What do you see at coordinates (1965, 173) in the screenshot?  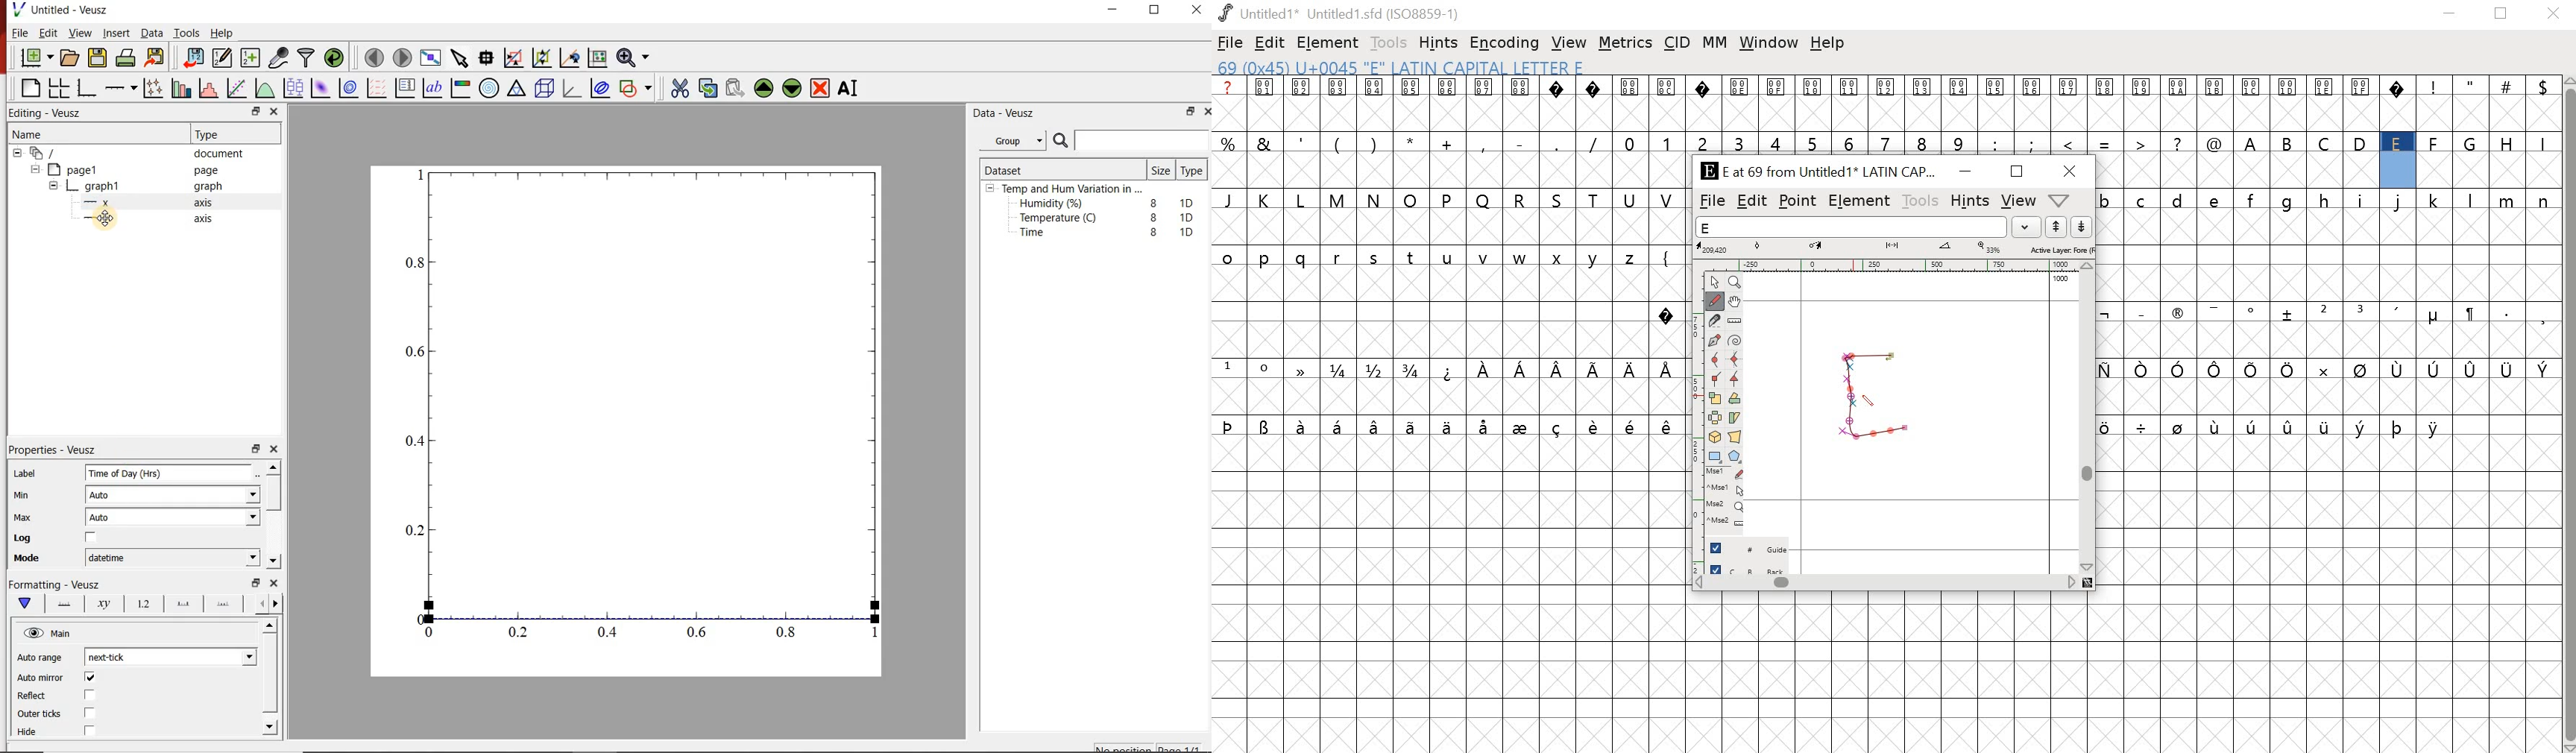 I see `minimize` at bounding box center [1965, 173].